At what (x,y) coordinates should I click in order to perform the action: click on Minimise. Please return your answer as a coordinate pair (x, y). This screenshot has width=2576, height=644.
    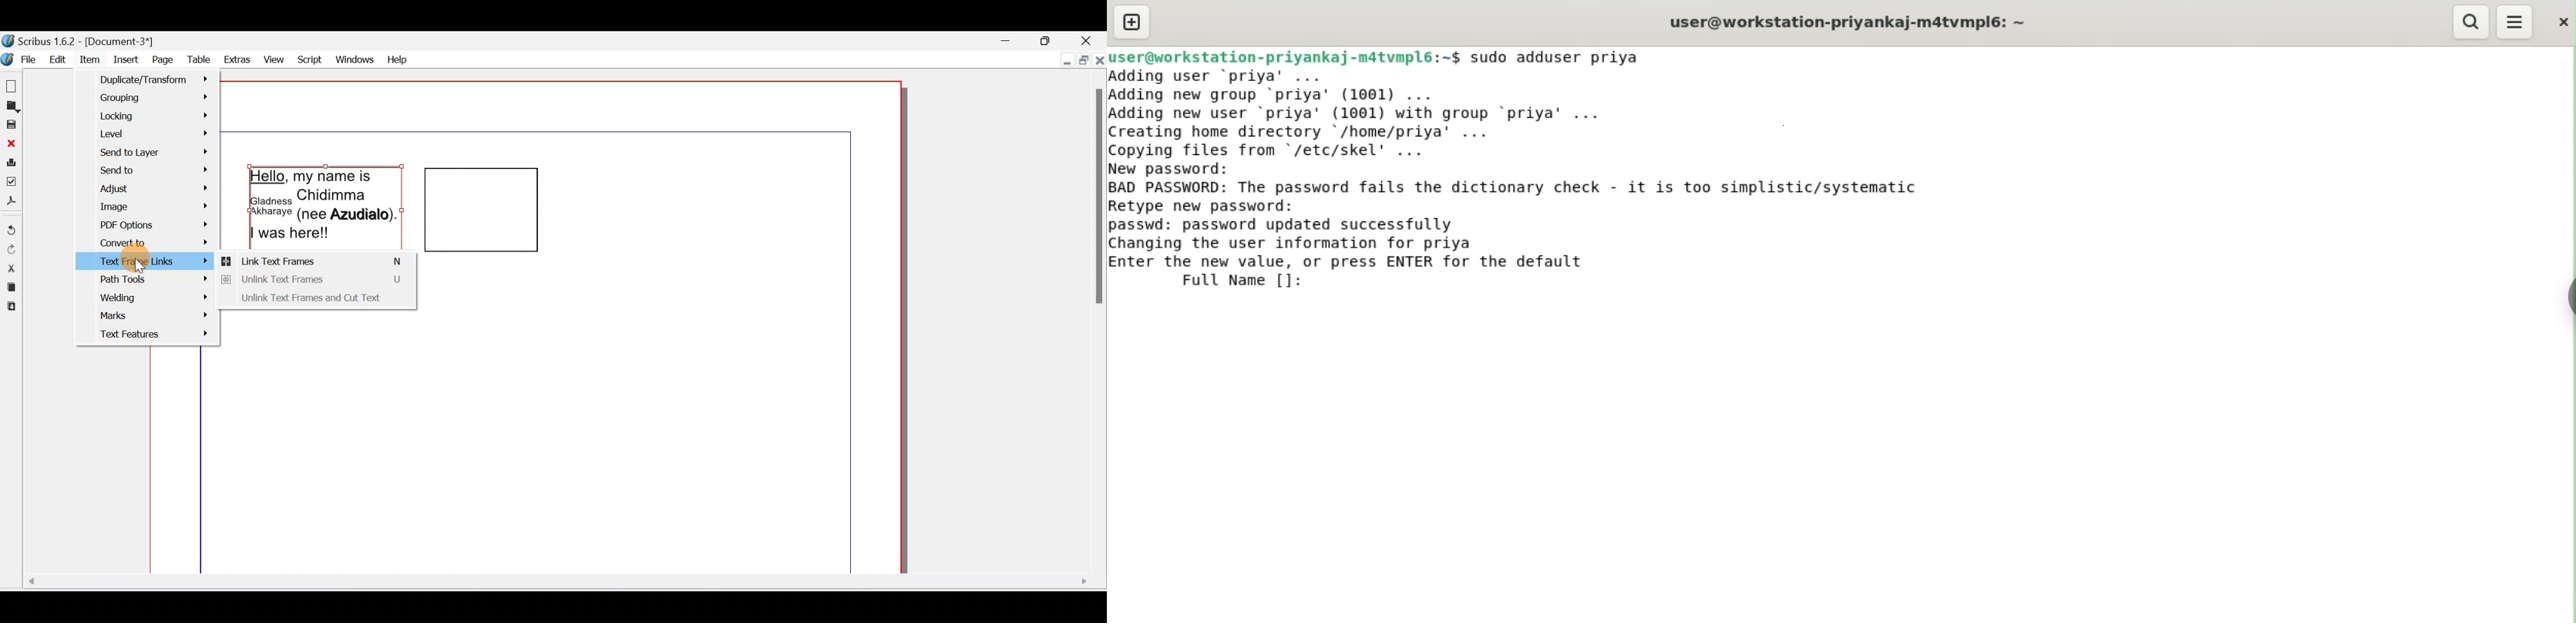
    Looking at the image, I should click on (1065, 58).